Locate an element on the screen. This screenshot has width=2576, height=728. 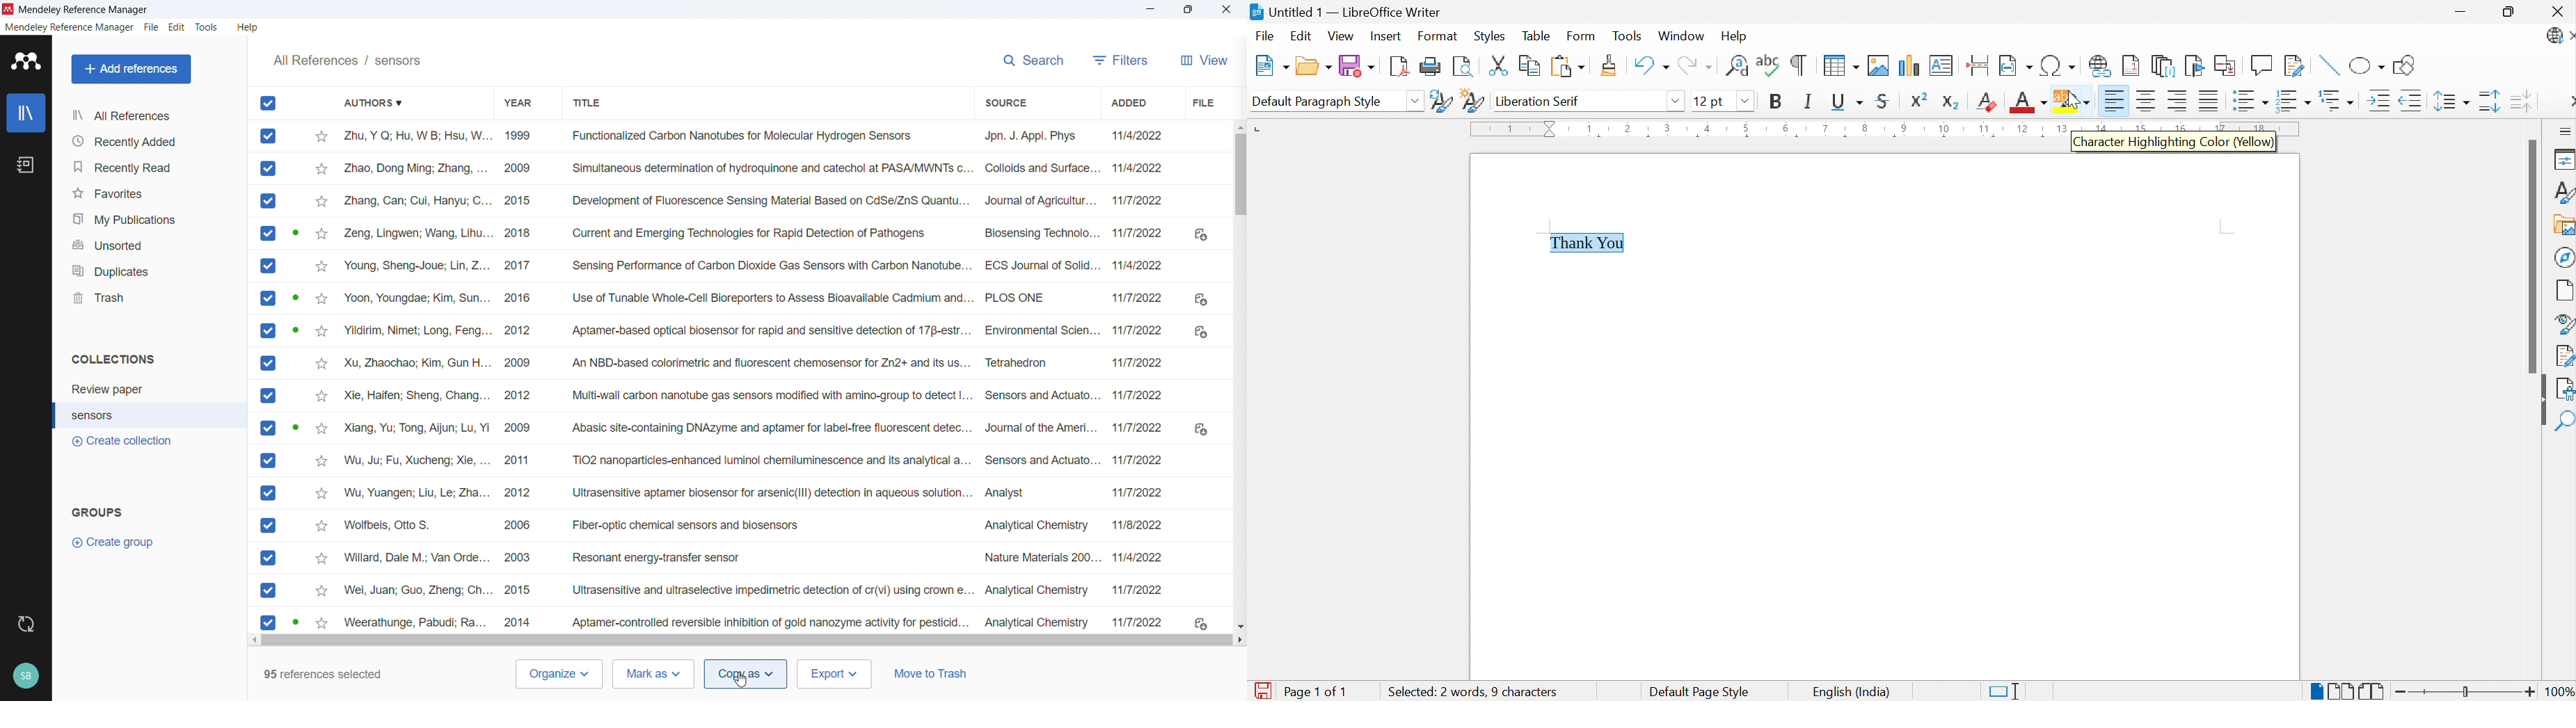
Default Paragraph Style is located at coordinates (1317, 100).